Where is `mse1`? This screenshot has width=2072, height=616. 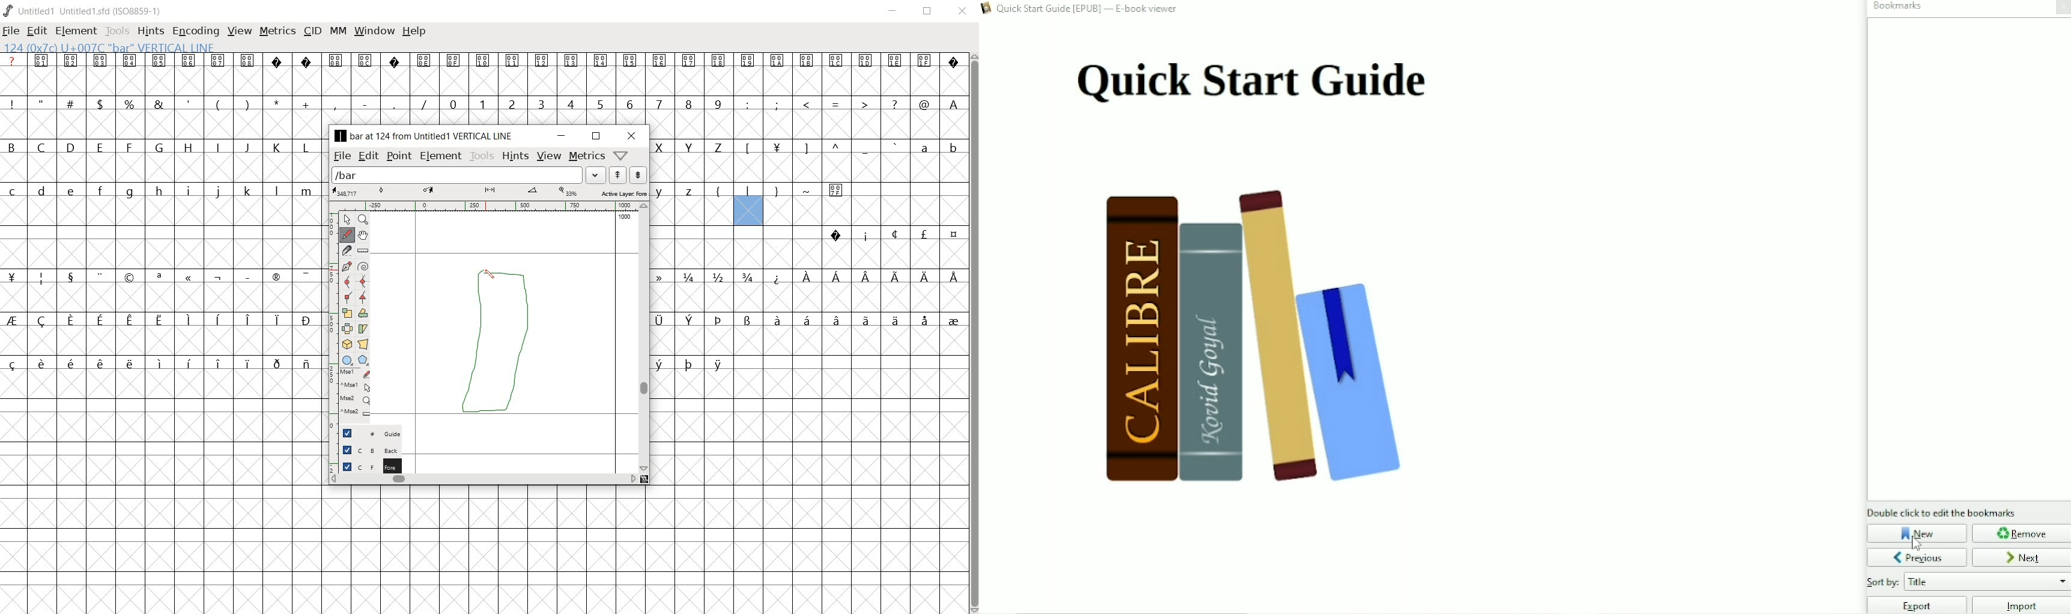
mse1 is located at coordinates (353, 372).